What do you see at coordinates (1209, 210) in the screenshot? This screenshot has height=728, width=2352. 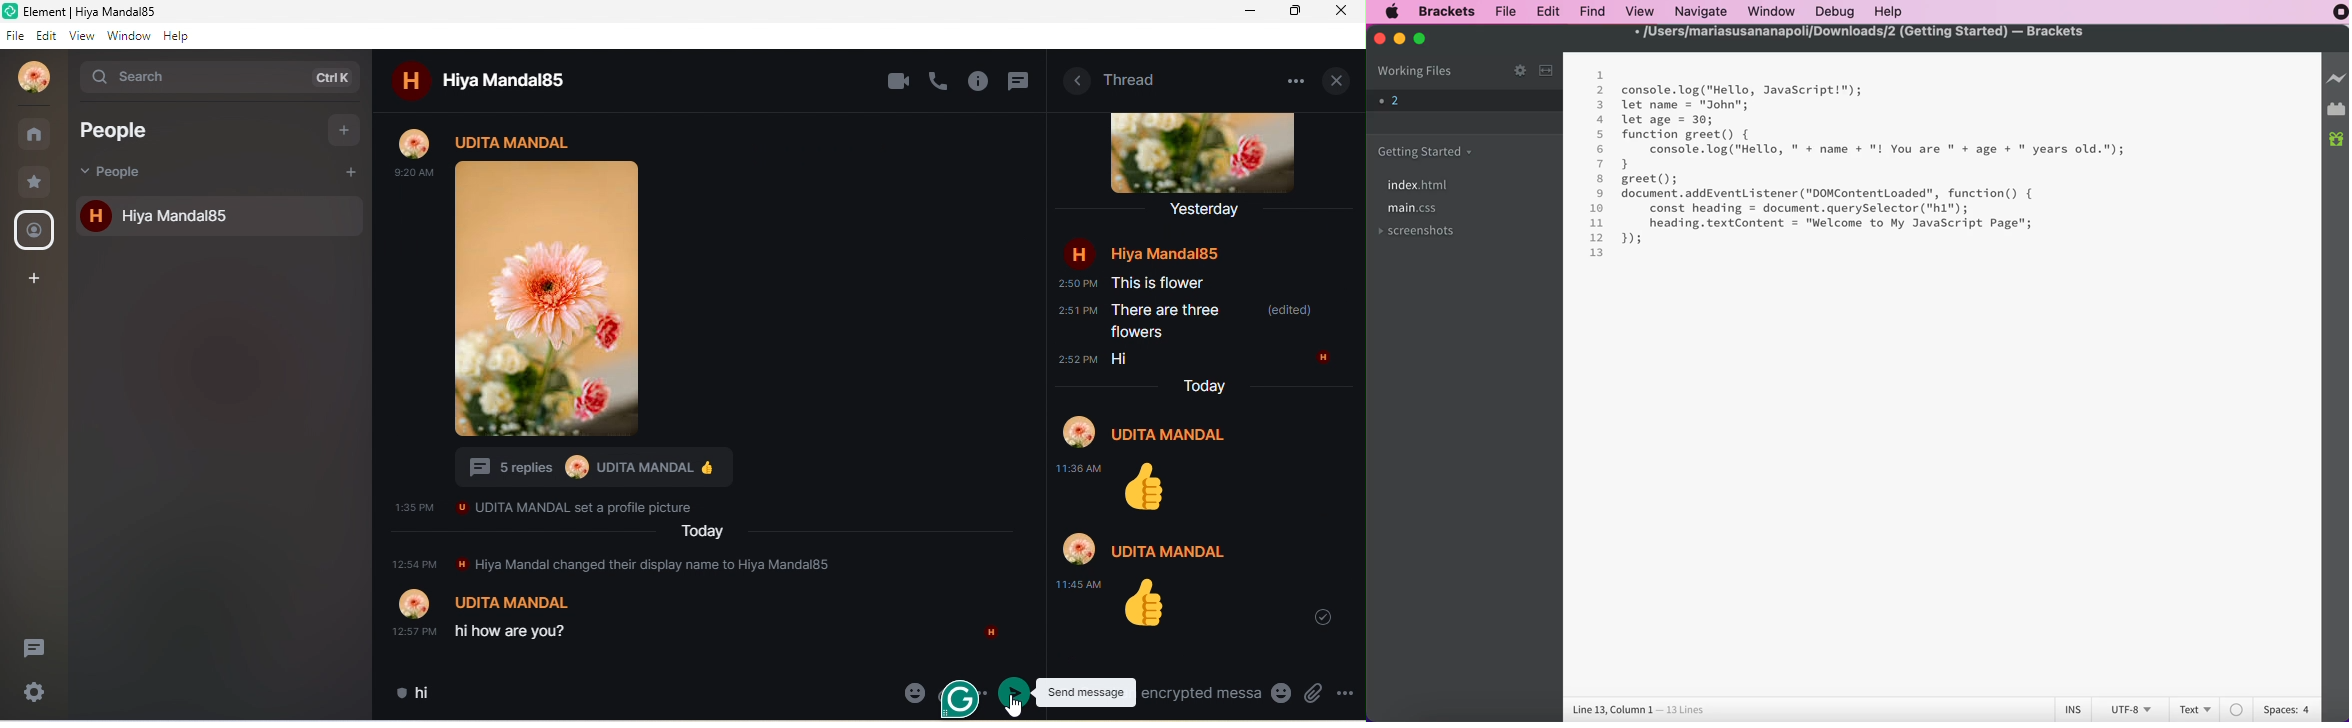 I see `yesterday` at bounding box center [1209, 210].